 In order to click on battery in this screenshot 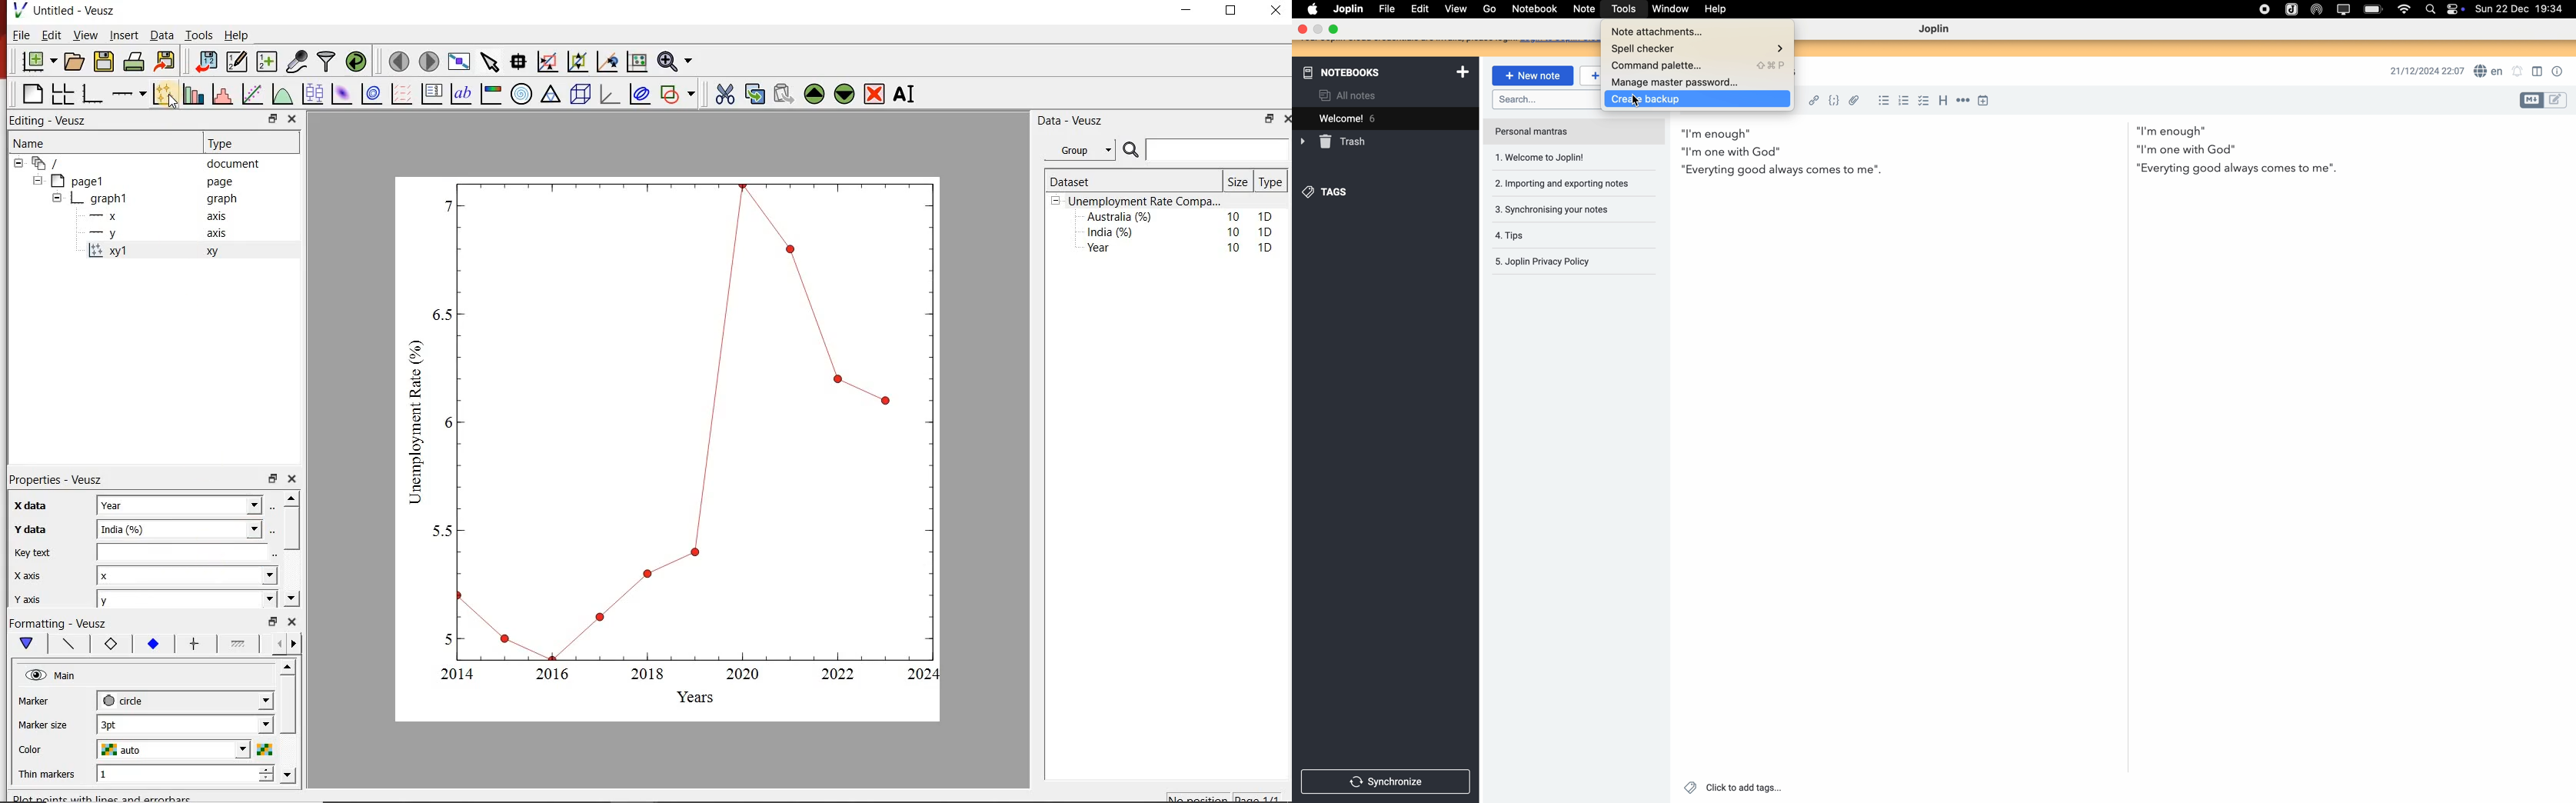, I will do `click(2372, 9)`.